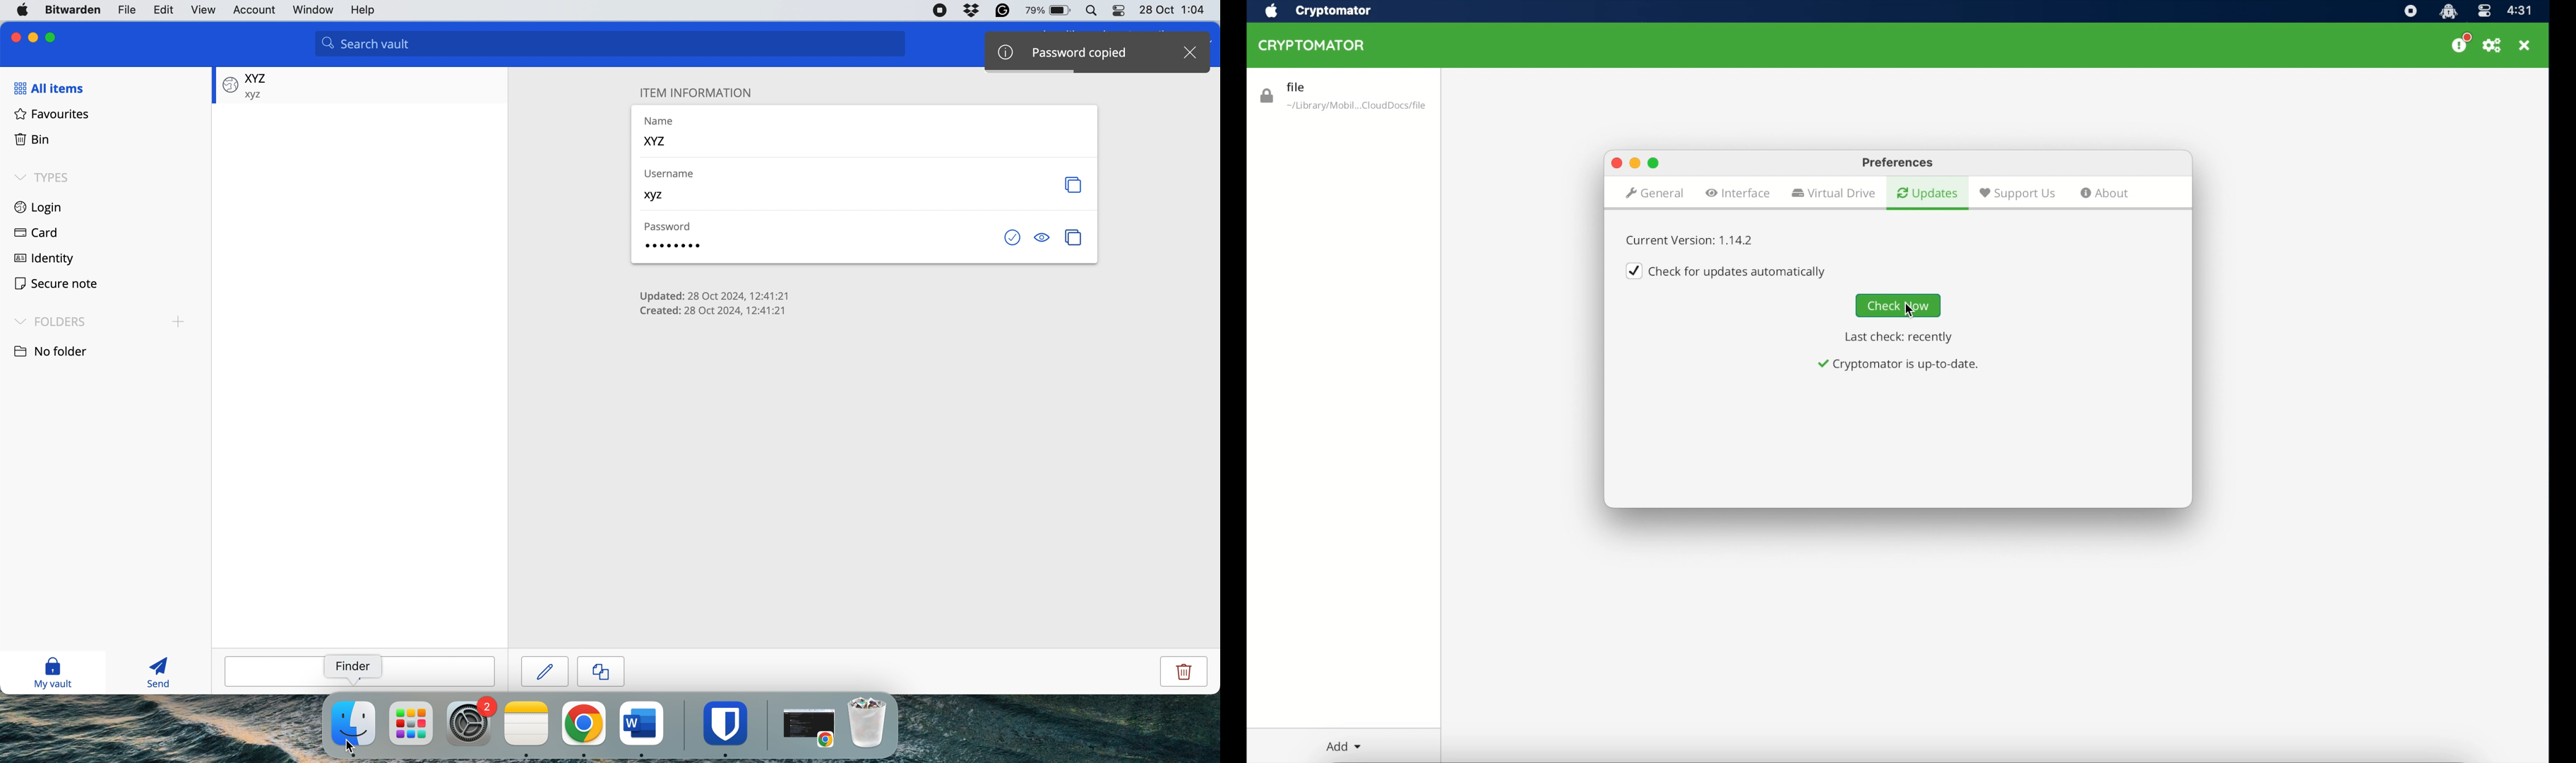 The height and width of the screenshot is (784, 2576). I want to click on grammarly, so click(1001, 10).